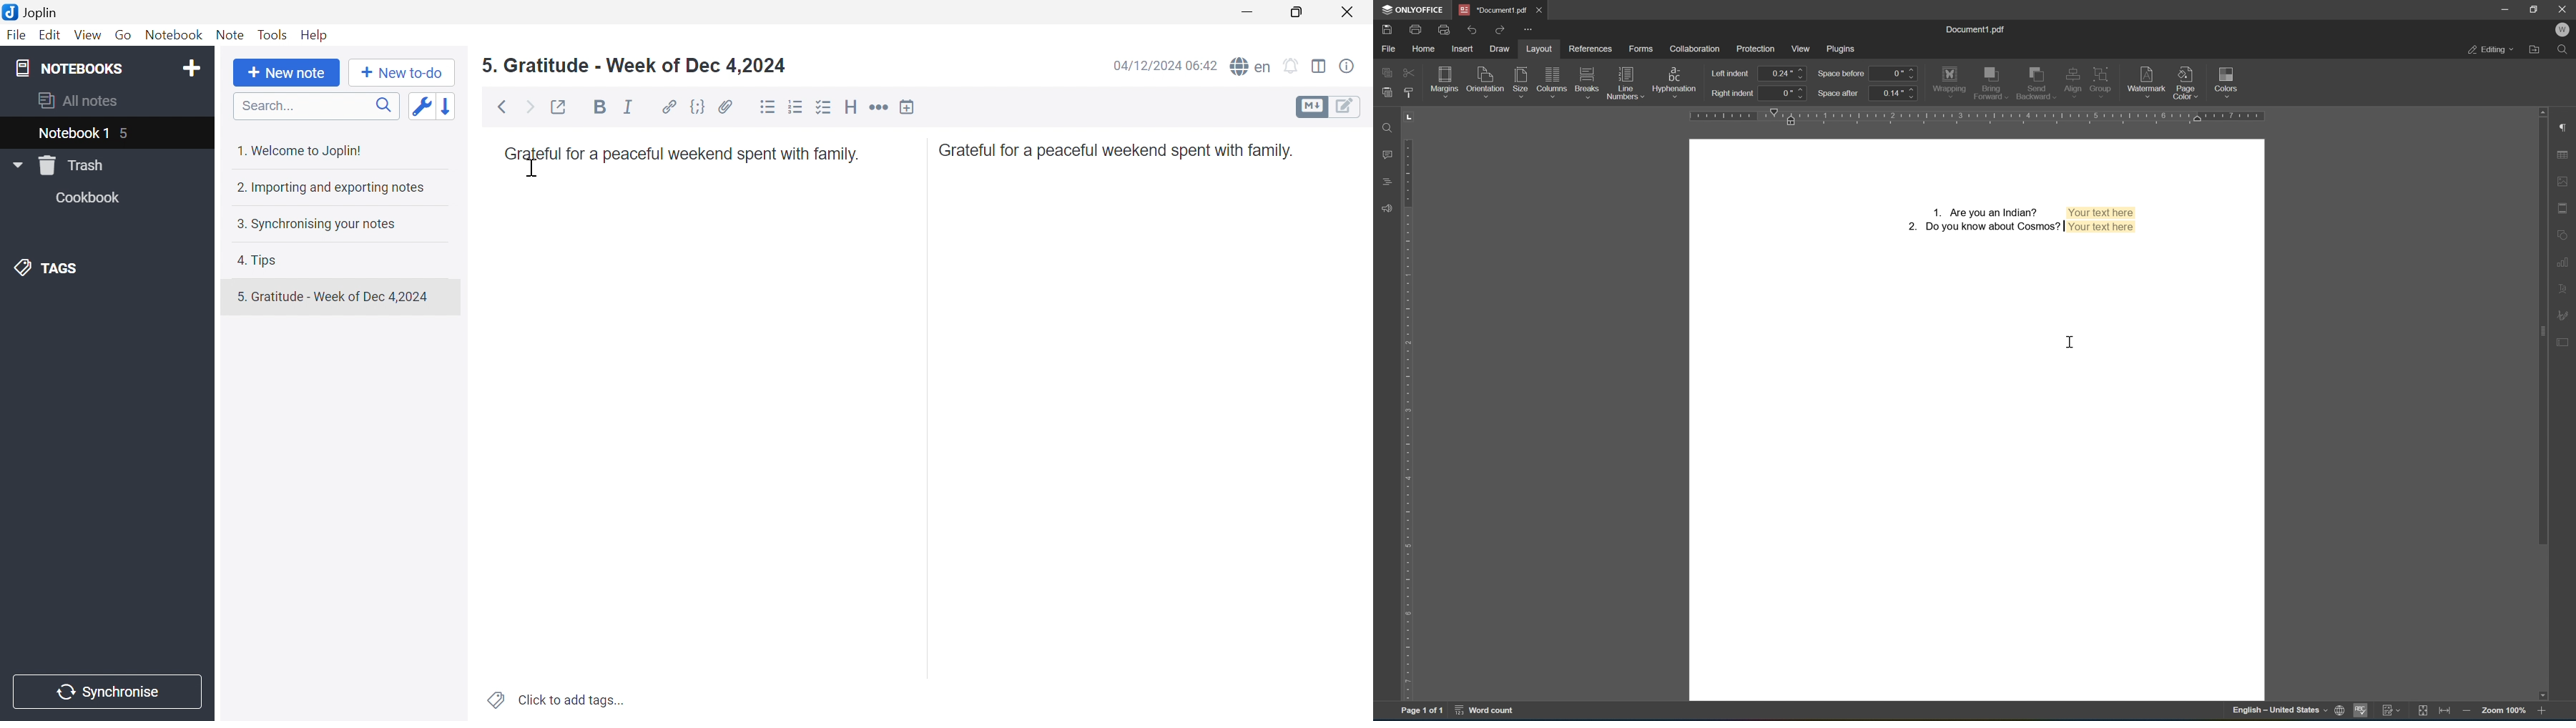 This screenshot has width=2576, height=728. Describe the element at coordinates (335, 187) in the screenshot. I see `2. Importing and exporting notes` at that location.